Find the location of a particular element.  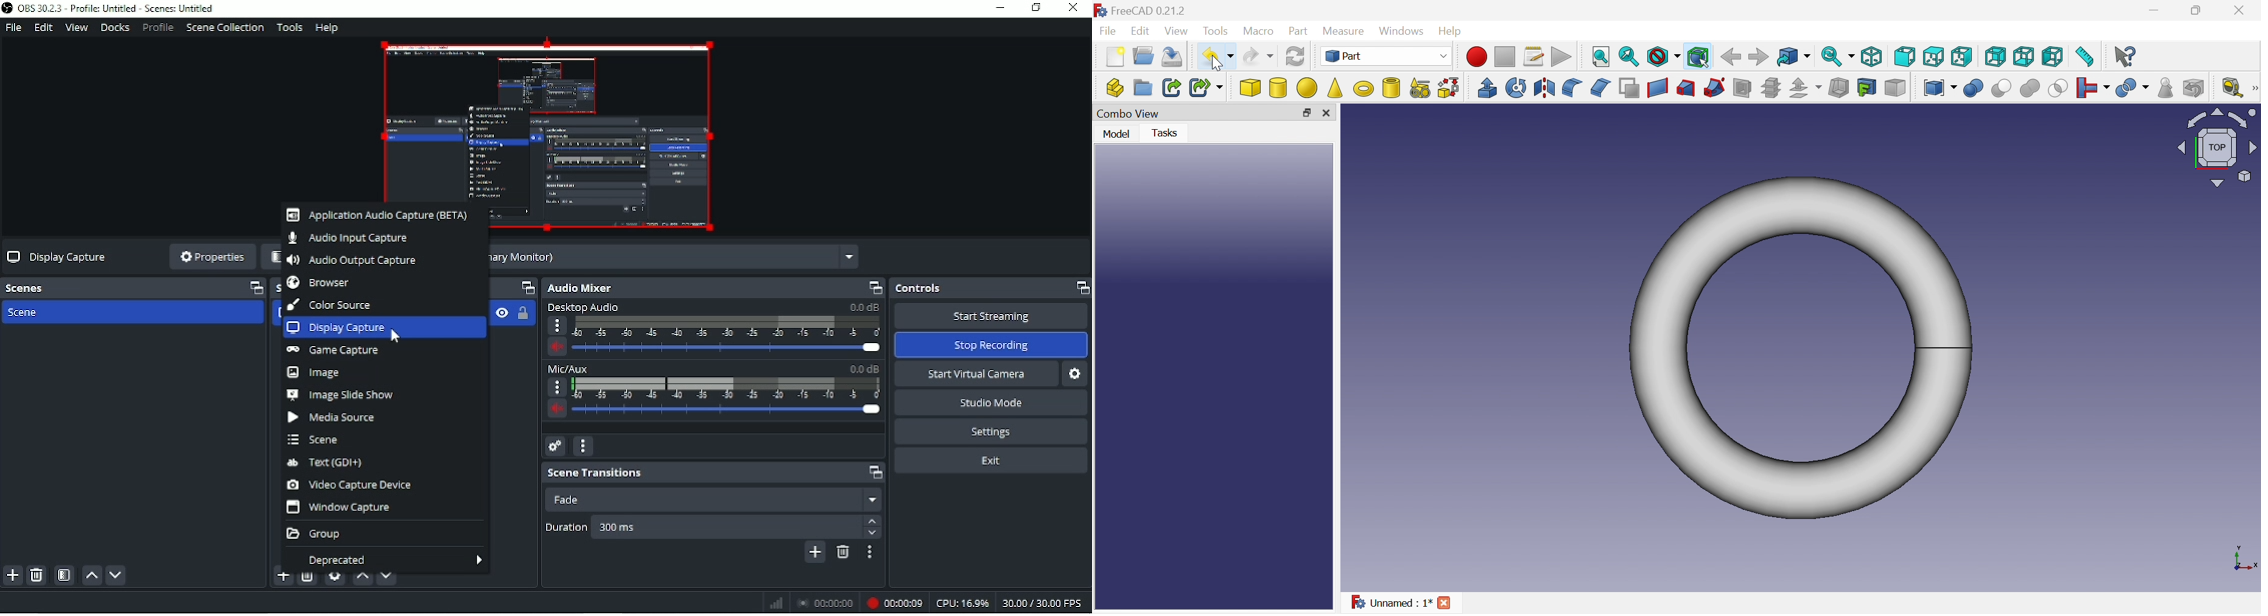

Display capture is located at coordinates (385, 329).